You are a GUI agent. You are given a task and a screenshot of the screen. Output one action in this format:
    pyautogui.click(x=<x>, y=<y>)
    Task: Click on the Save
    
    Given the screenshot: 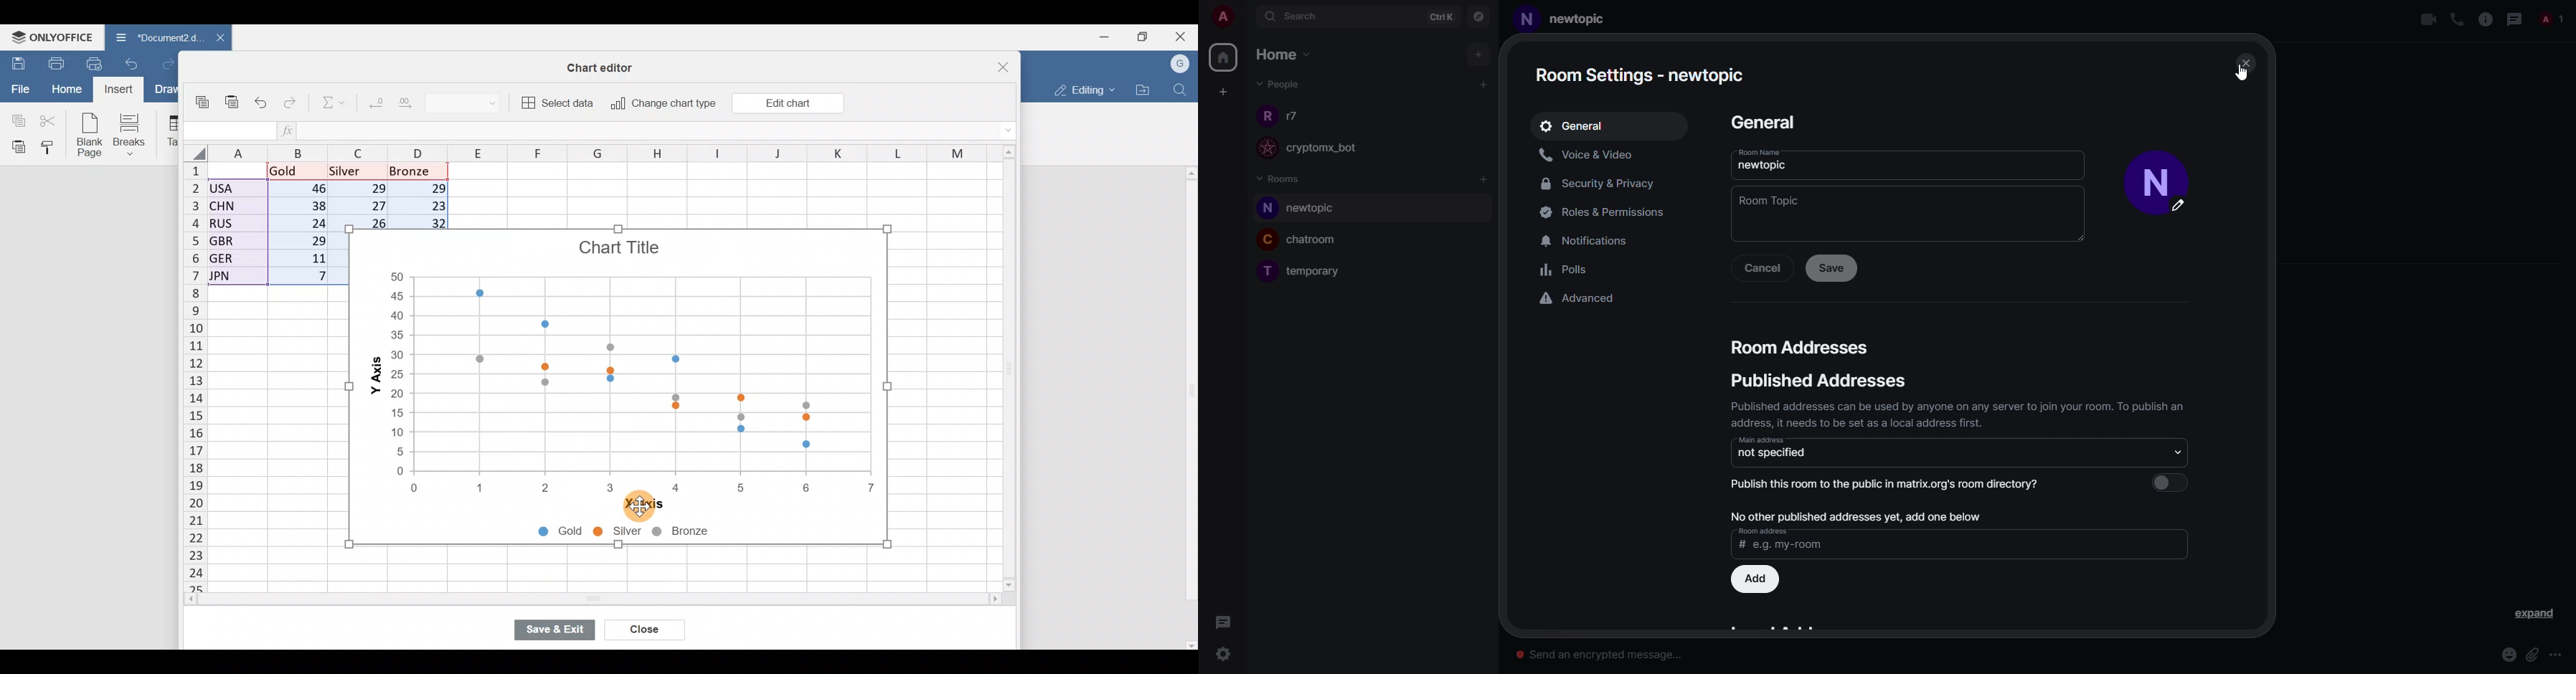 What is the action you would take?
    pyautogui.click(x=16, y=62)
    